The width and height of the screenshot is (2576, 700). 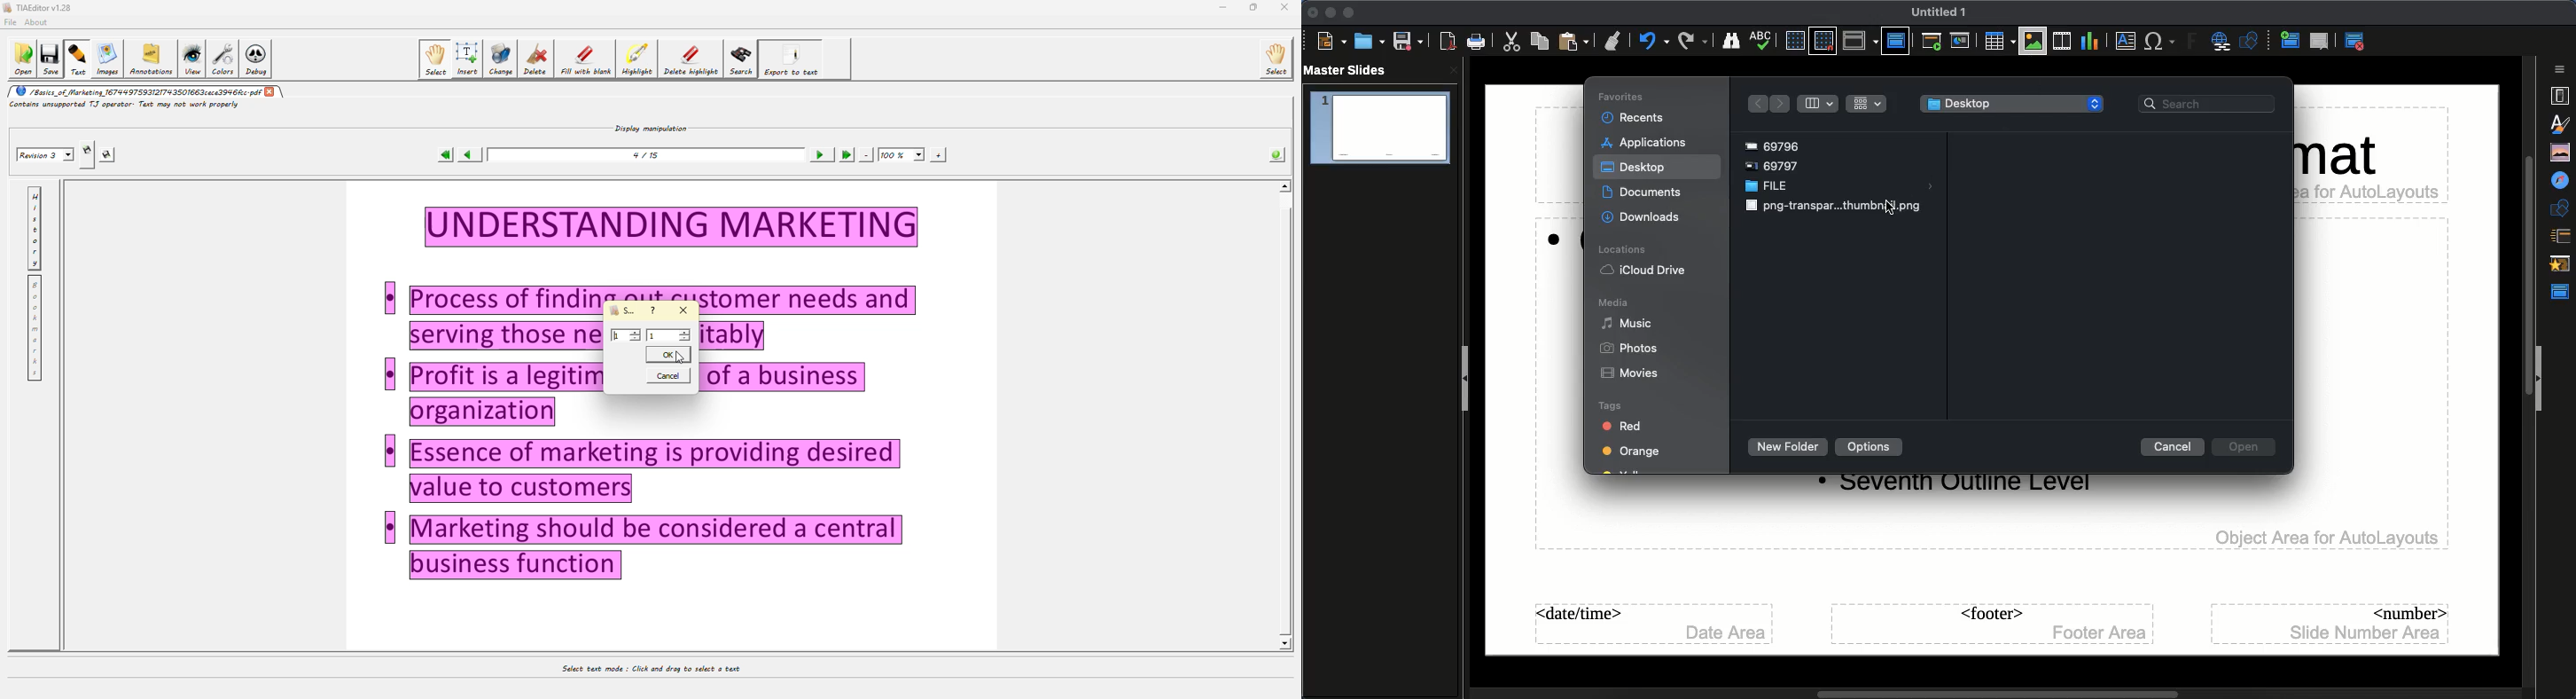 What do you see at coordinates (1331, 42) in the screenshot?
I see `New` at bounding box center [1331, 42].